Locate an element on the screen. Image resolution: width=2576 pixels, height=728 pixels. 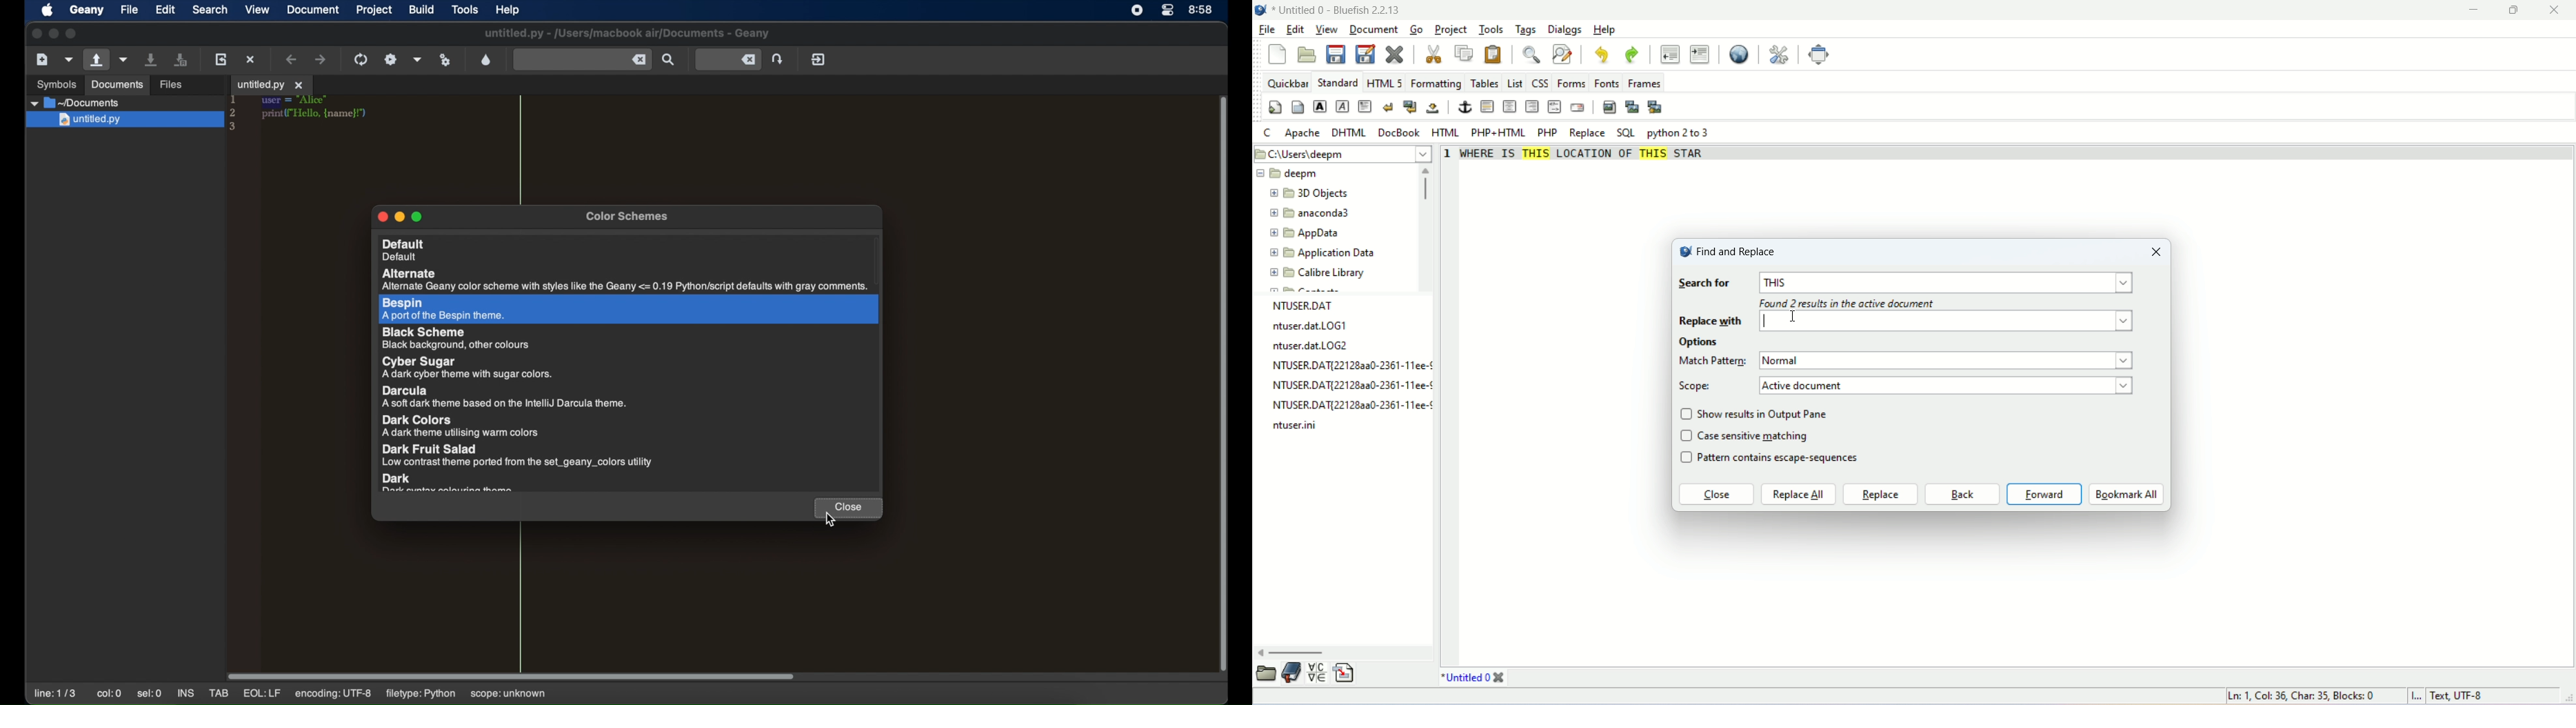
Ln 1, Col 35, Char 35, Blocks:0 is located at coordinates (2308, 696).